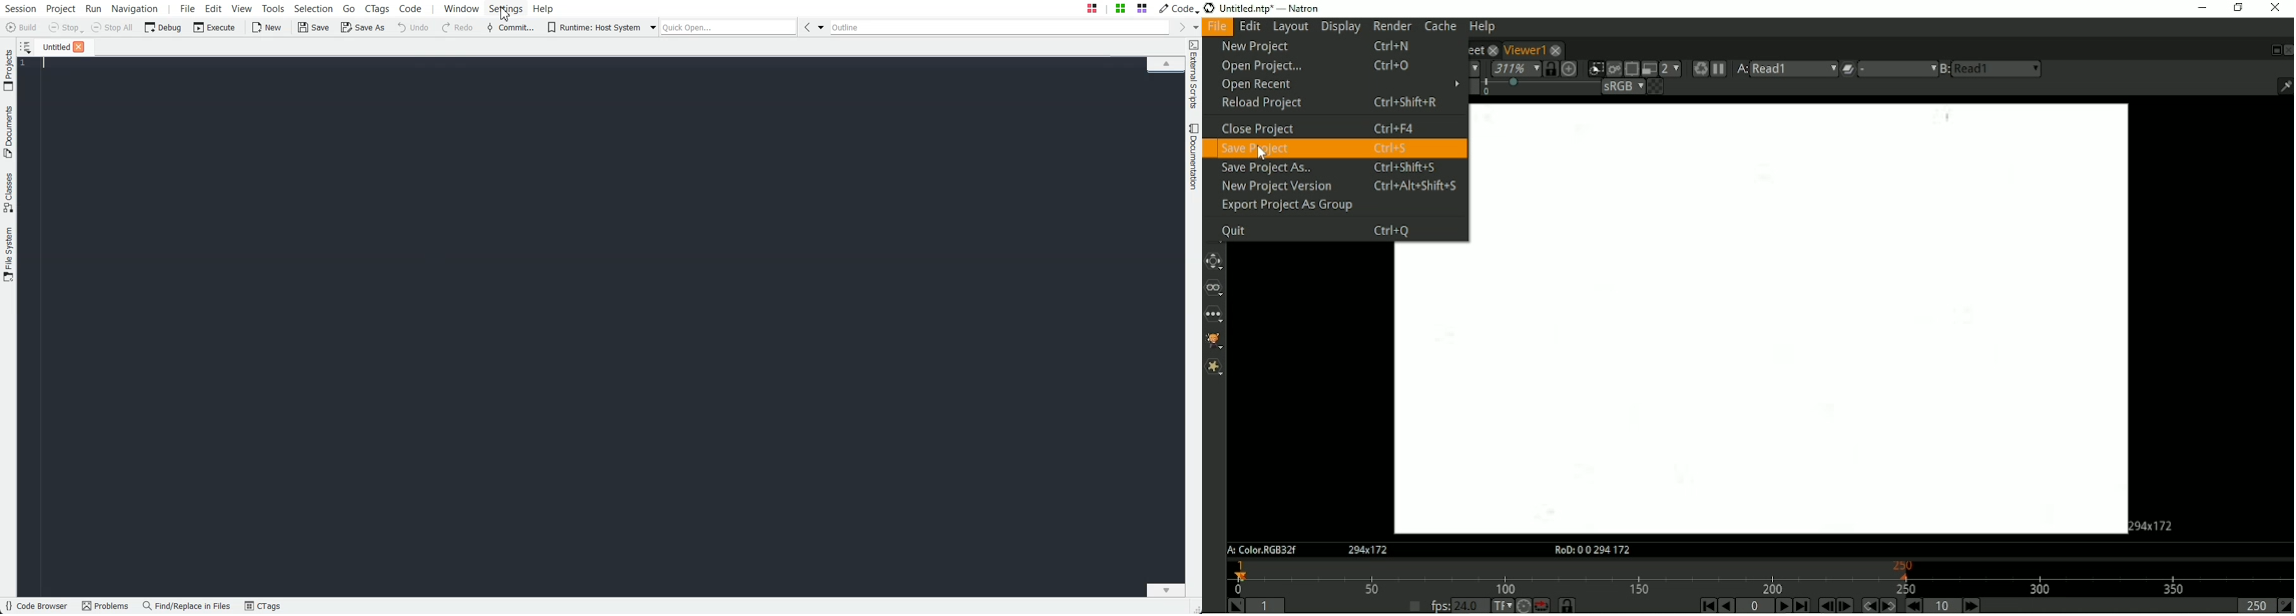 The height and width of the screenshot is (616, 2296). What do you see at coordinates (1717, 69) in the screenshot?
I see `Pause updates` at bounding box center [1717, 69].